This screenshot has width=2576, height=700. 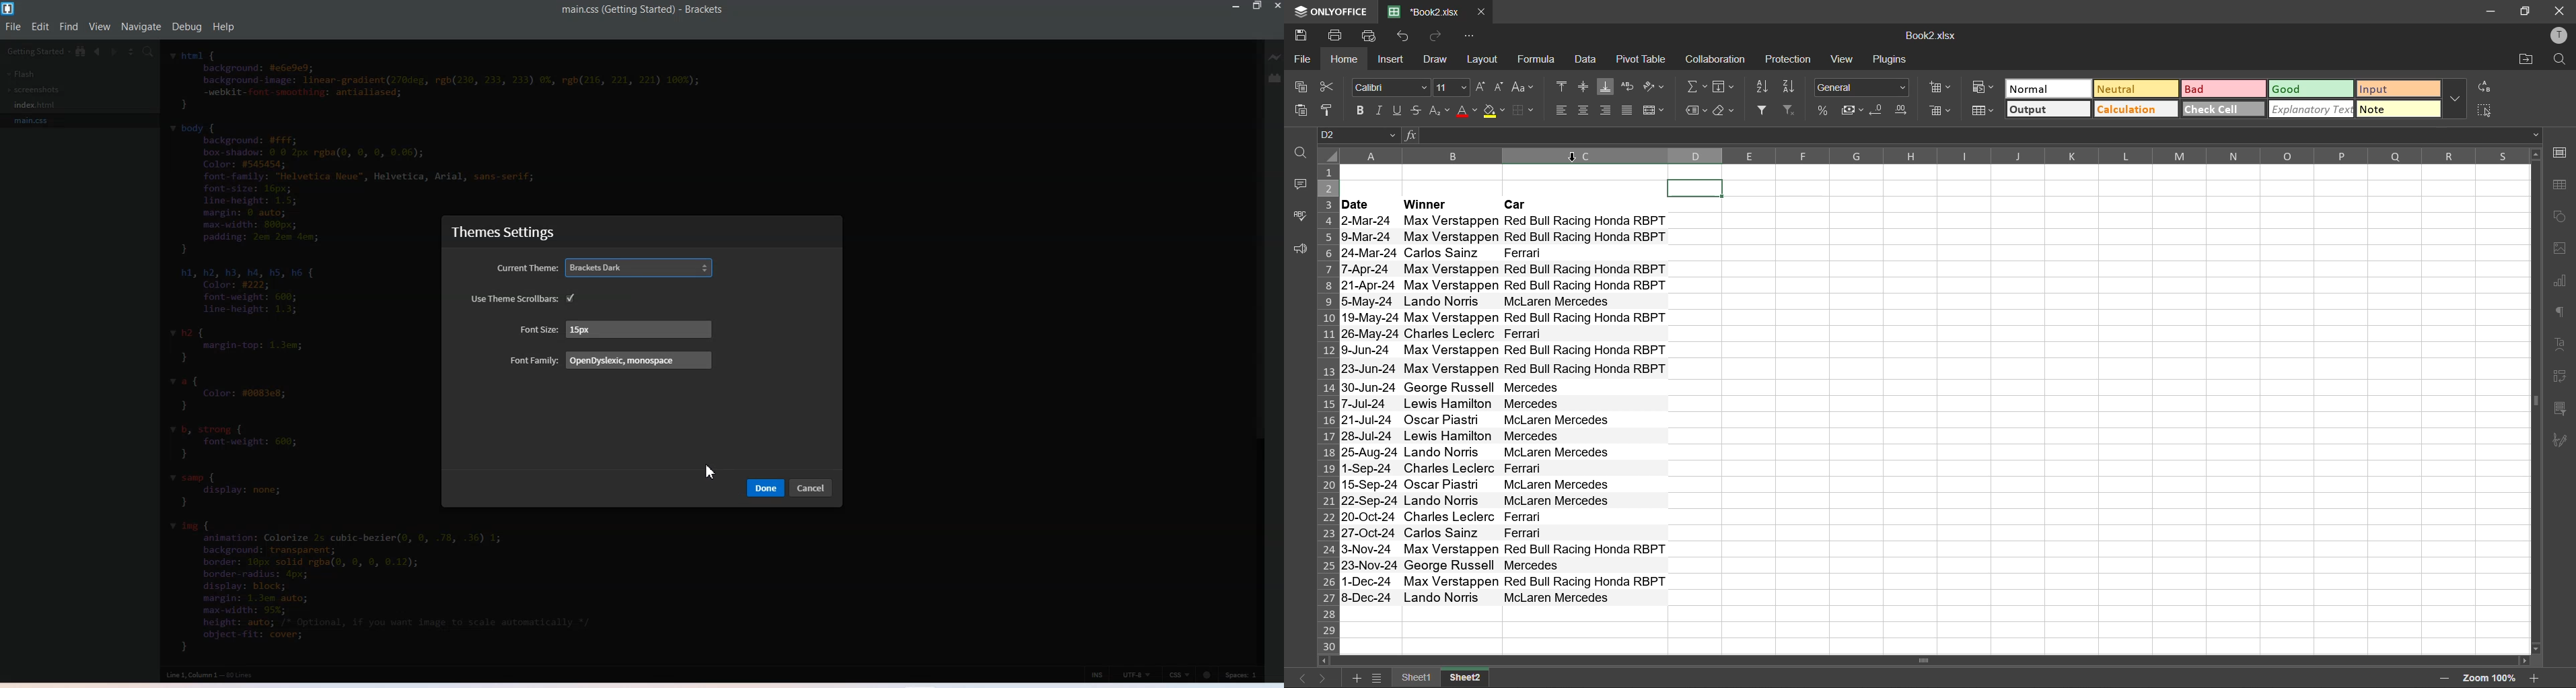 What do you see at coordinates (1501, 85) in the screenshot?
I see `decrement size` at bounding box center [1501, 85].